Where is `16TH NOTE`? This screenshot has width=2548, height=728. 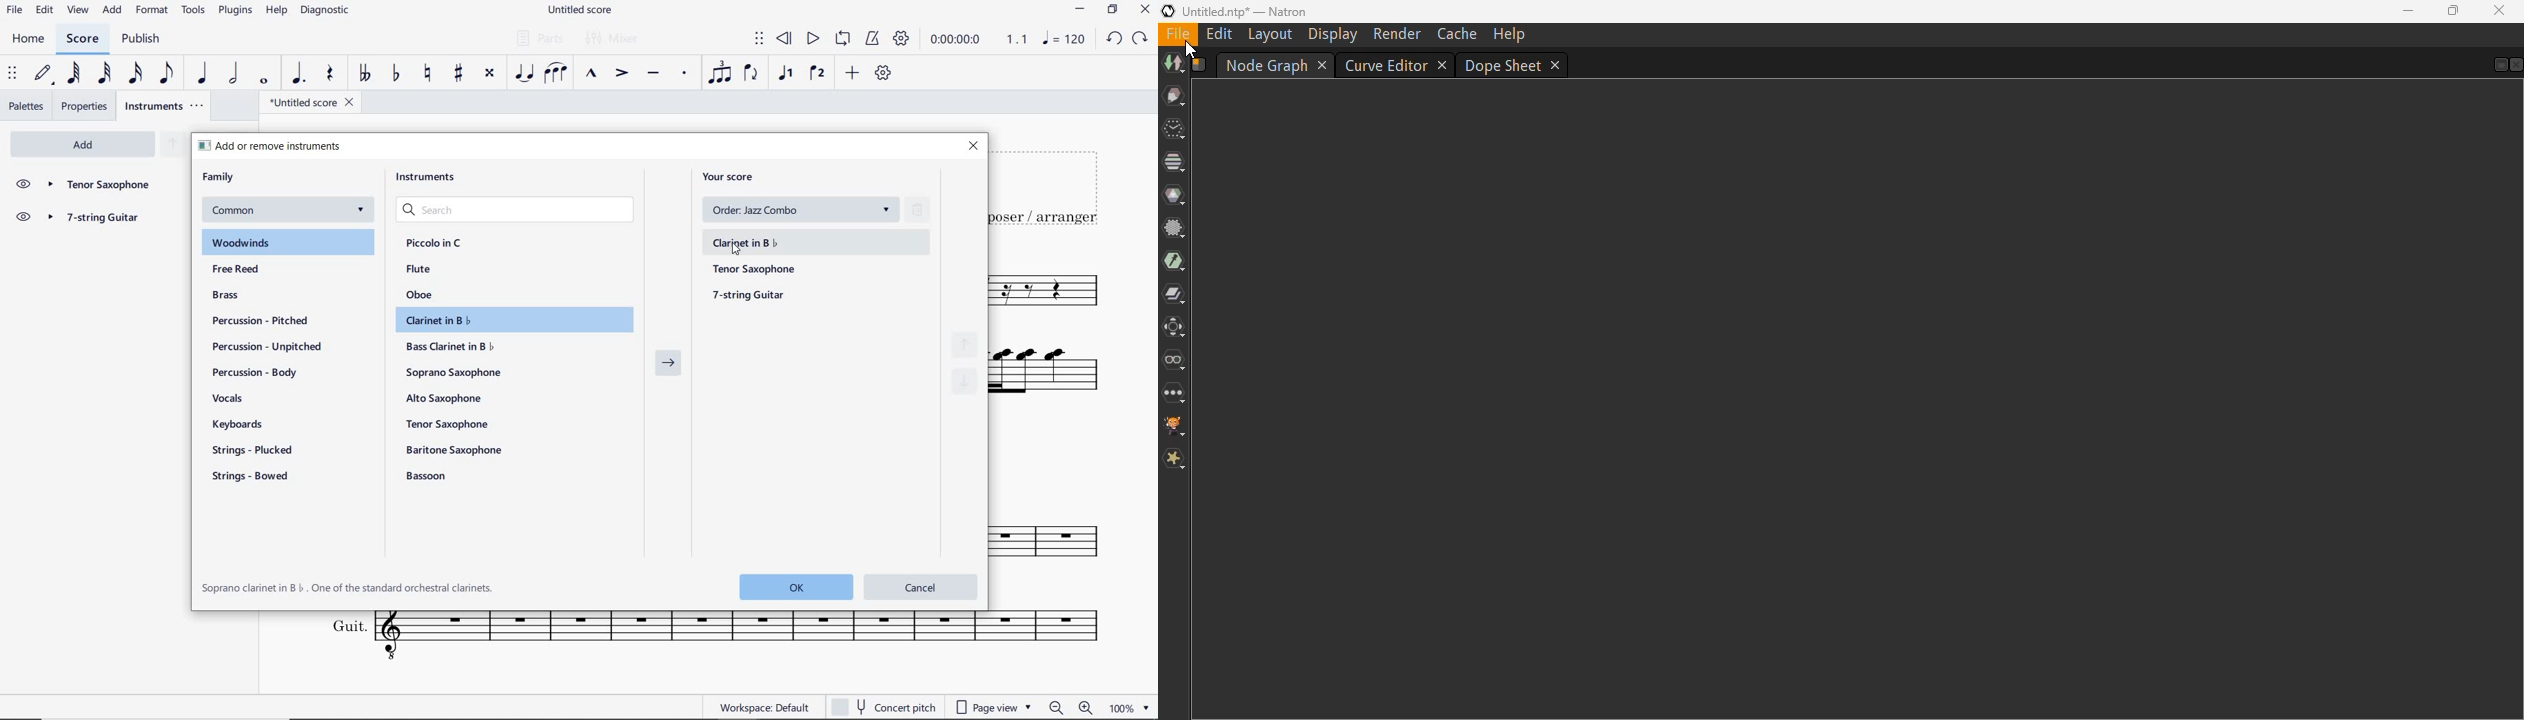 16TH NOTE is located at coordinates (137, 72).